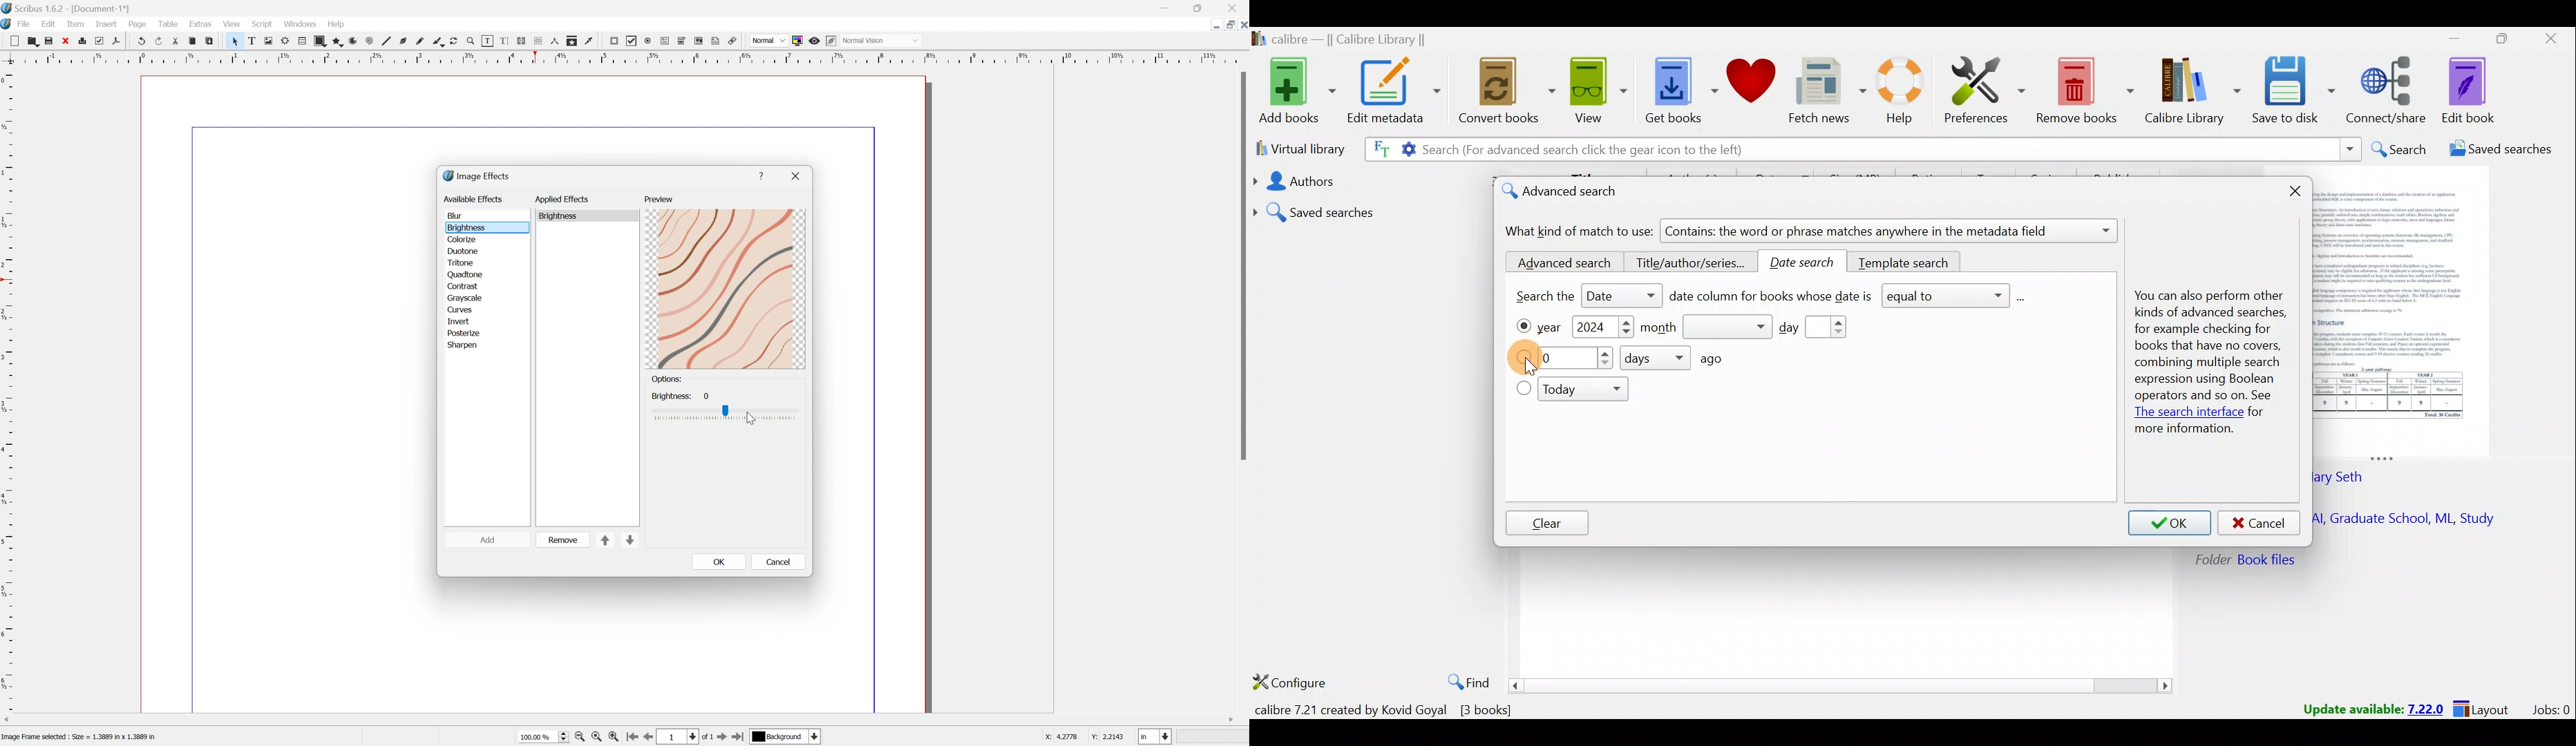  Describe the element at coordinates (815, 41) in the screenshot. I see `Preview mode` at that location.